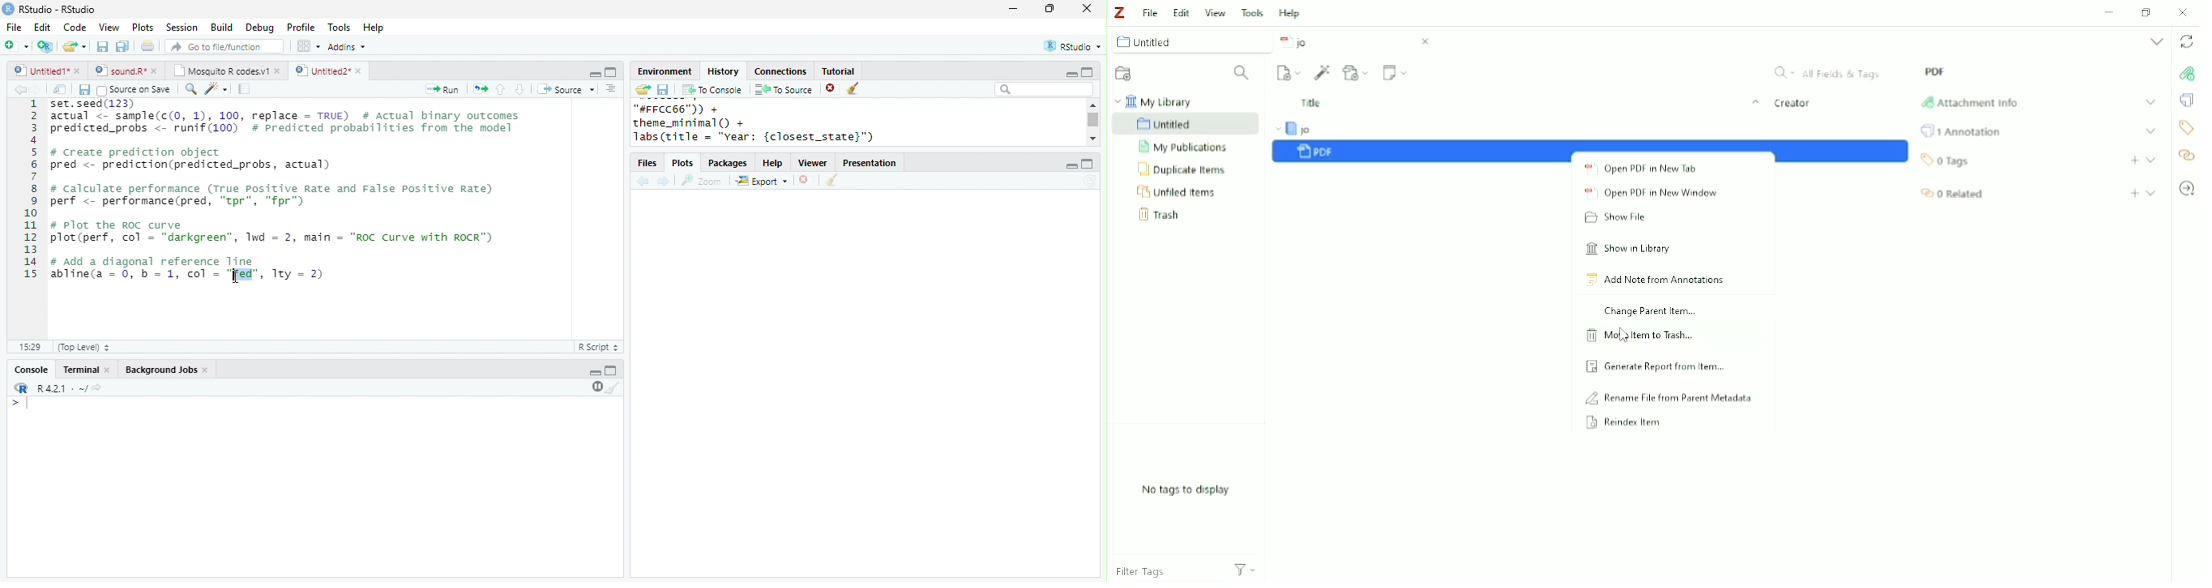 The width and height of the screenshot is (2212, 588). I want to click on save all, so click(122, 46).